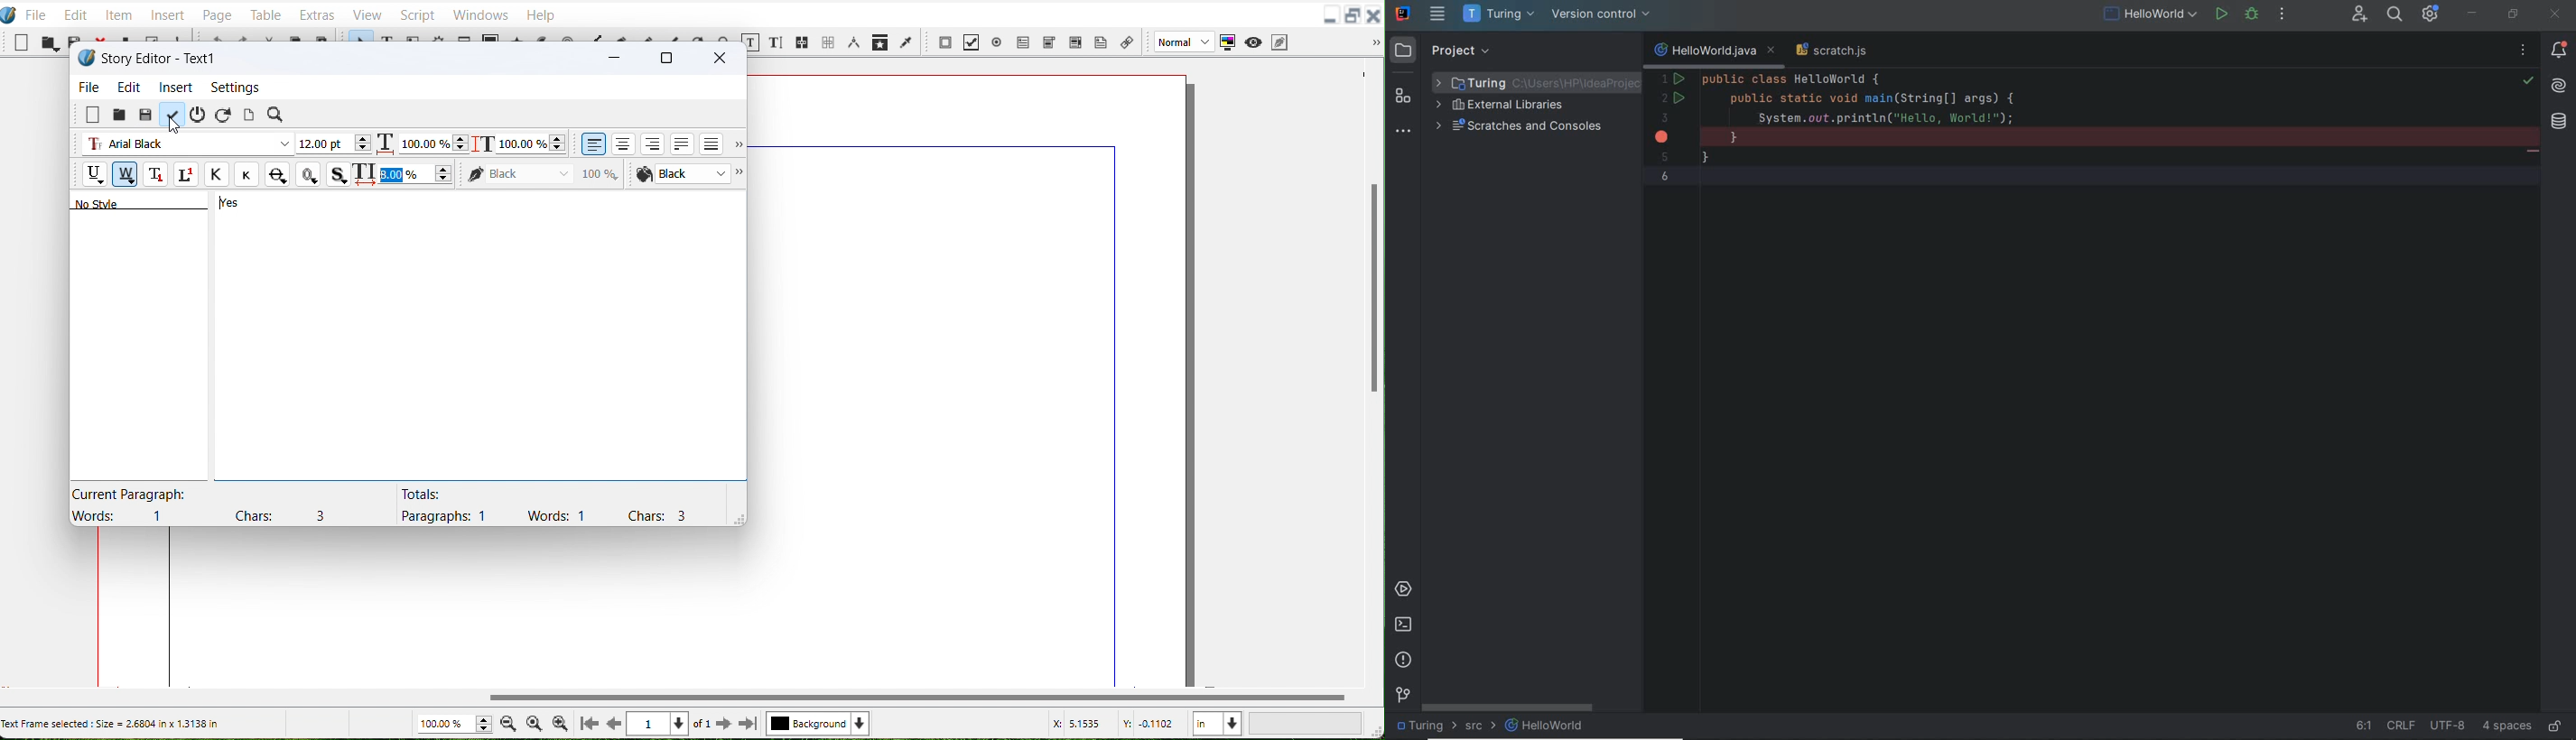  What do you see at coordinates (1075, 41) in the screenshot?
I see `PDF Text Box` at bounding box center [1075, 41].